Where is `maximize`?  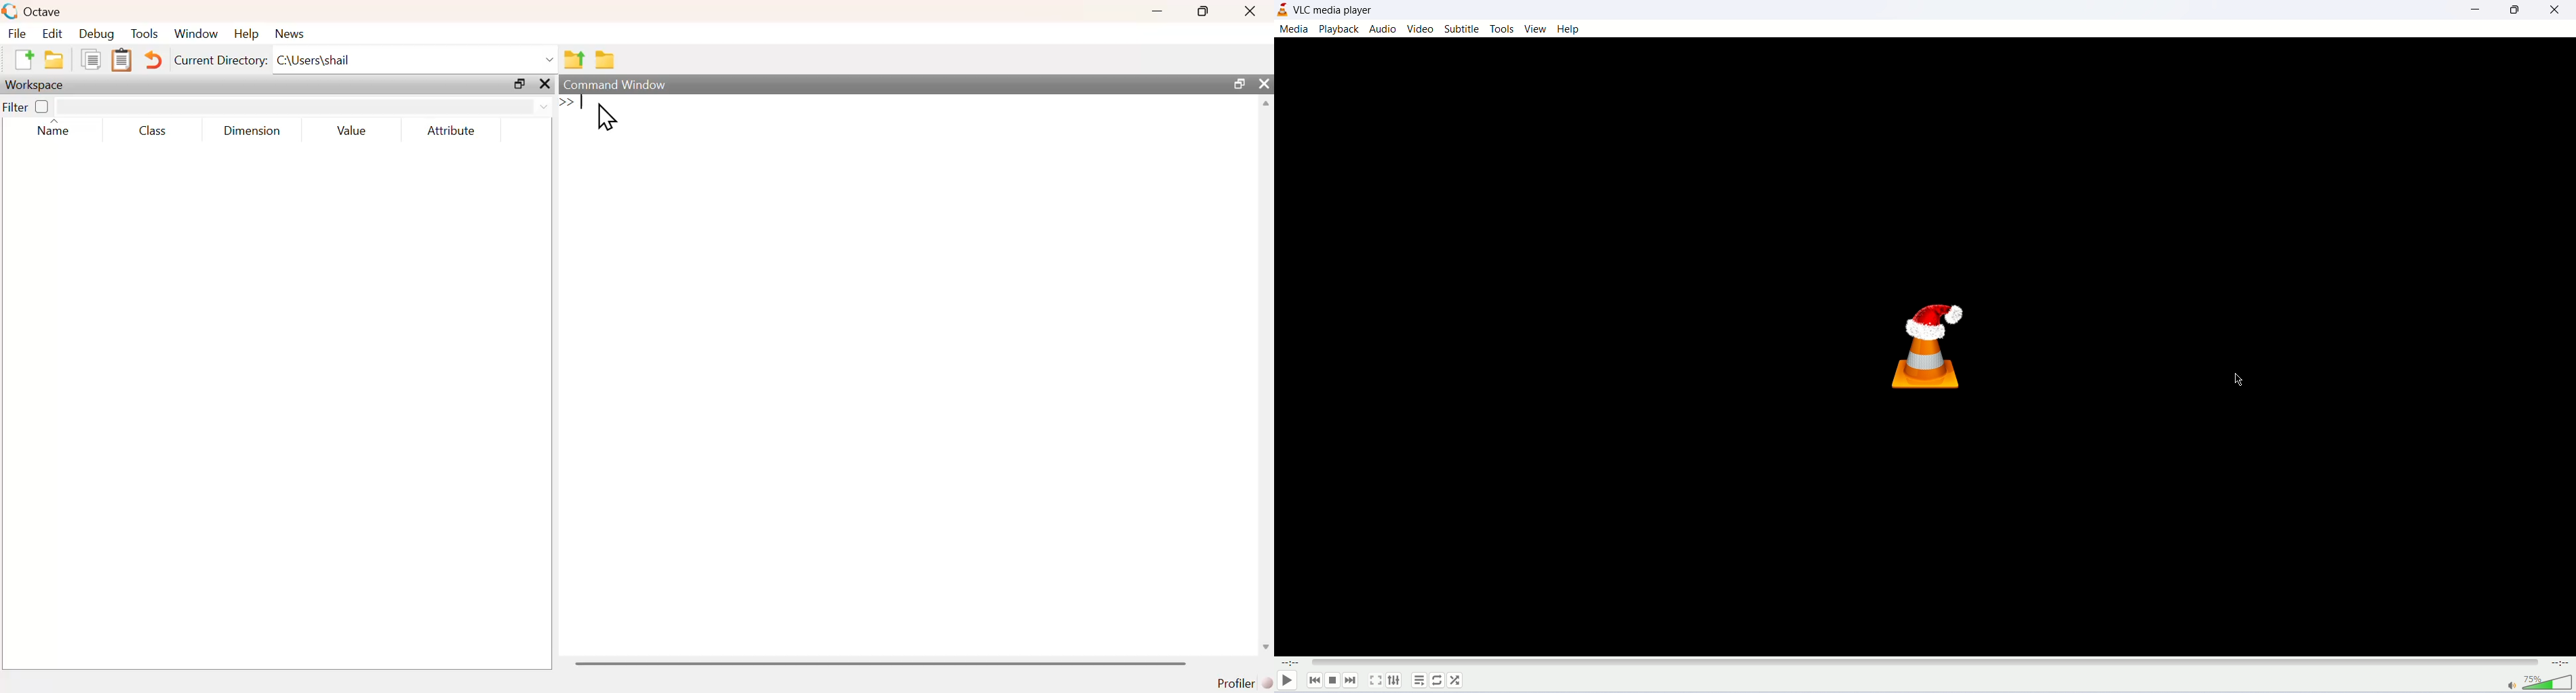
maximize is located at coordinates (2514, 12).